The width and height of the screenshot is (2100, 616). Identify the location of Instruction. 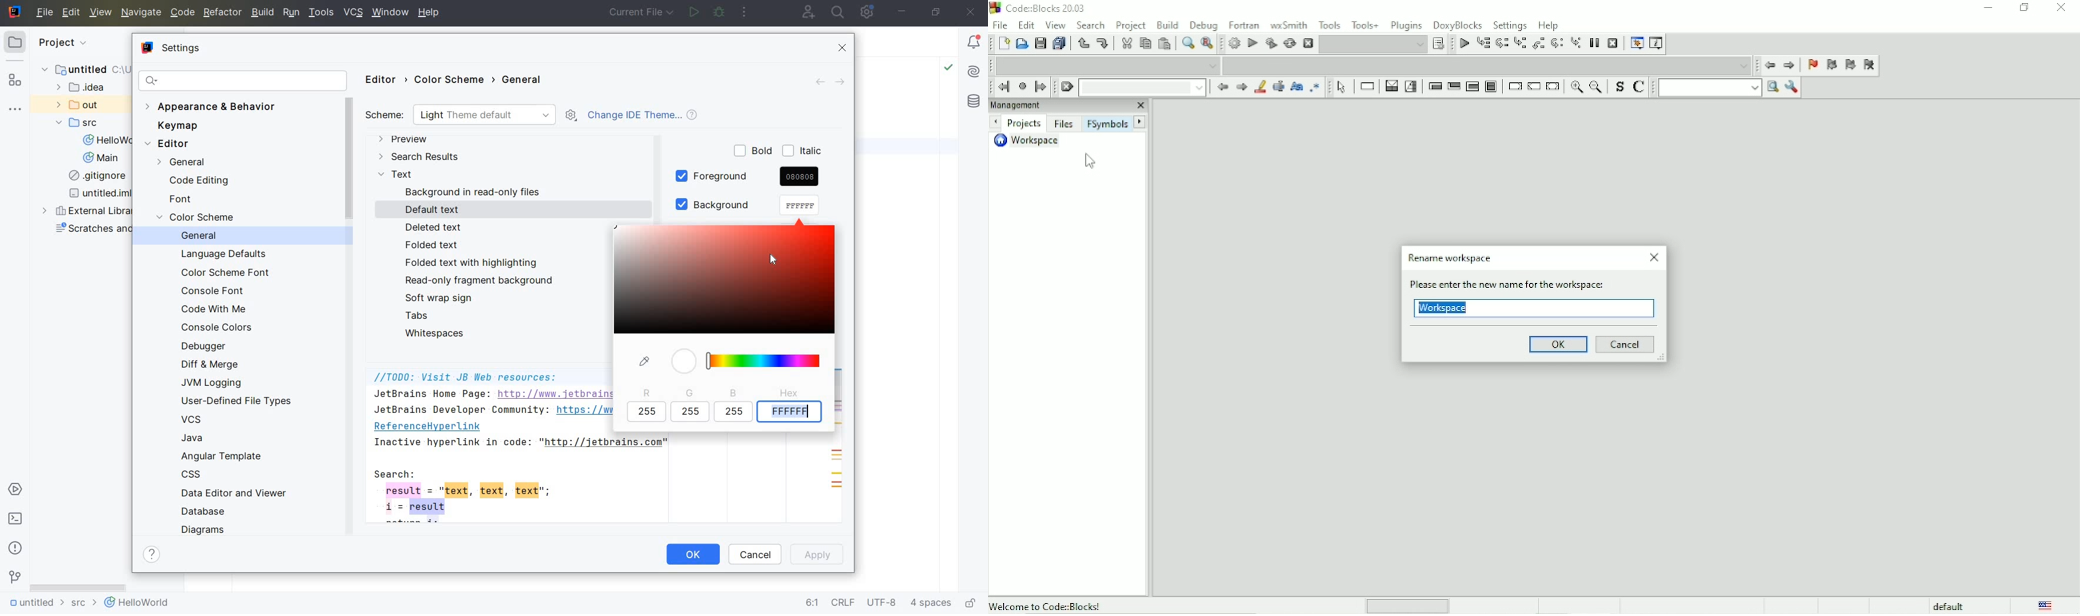
(1365, 87).